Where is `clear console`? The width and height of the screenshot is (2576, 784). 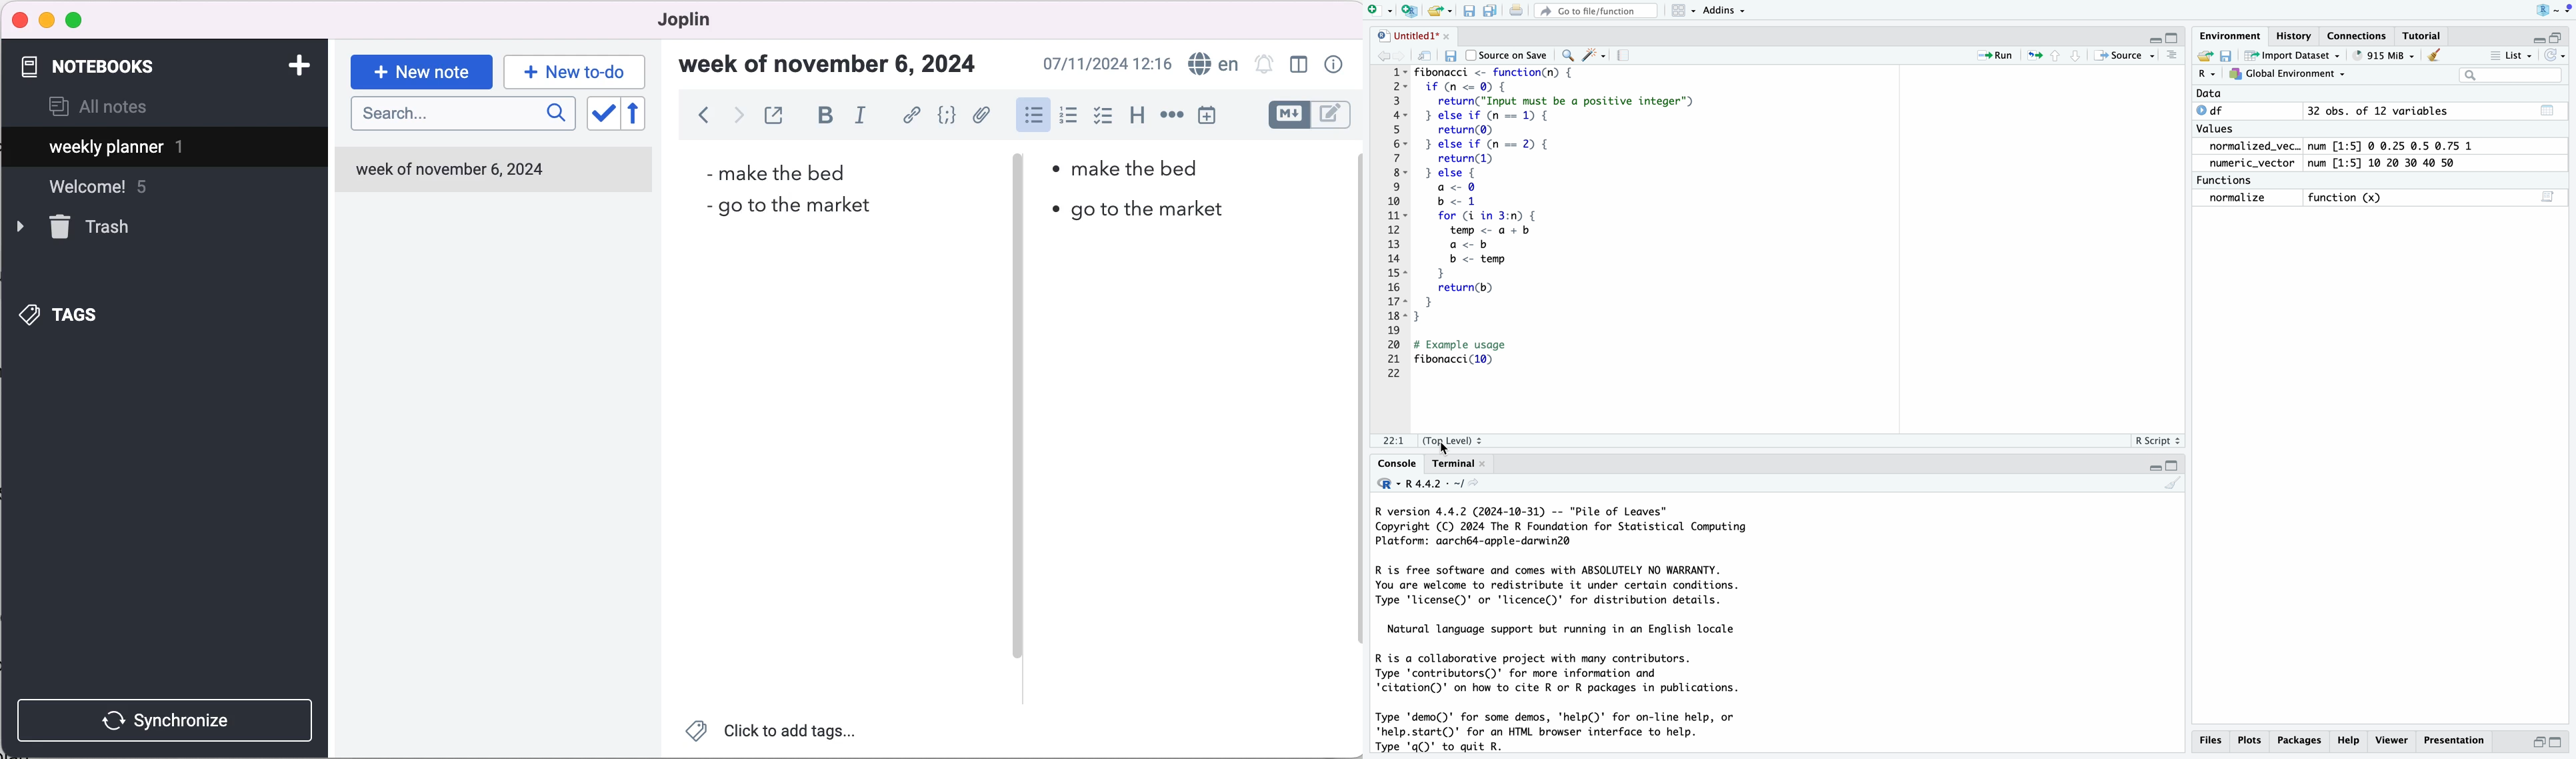
clear console is located at coordinates (2169, 55).